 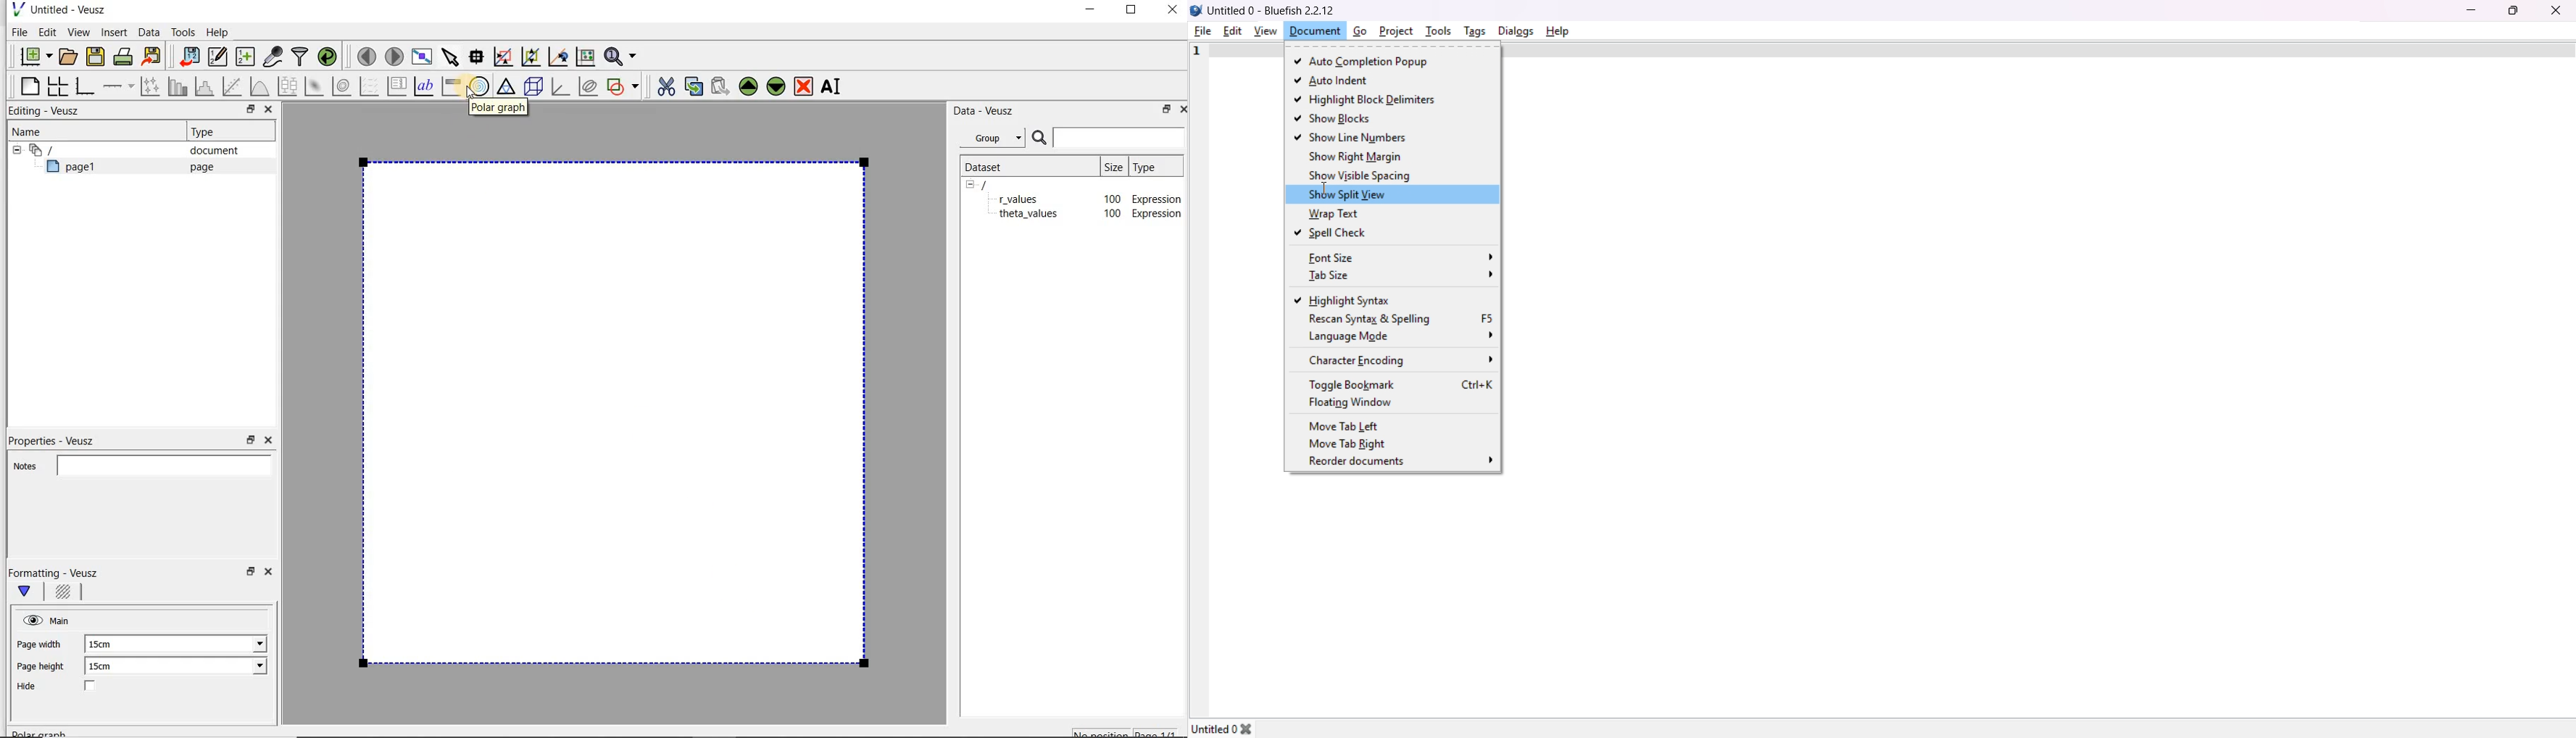 What do you see at coordinates (77, 169) in the screenshot?
I see `page1` at bounding box center [77, 169].